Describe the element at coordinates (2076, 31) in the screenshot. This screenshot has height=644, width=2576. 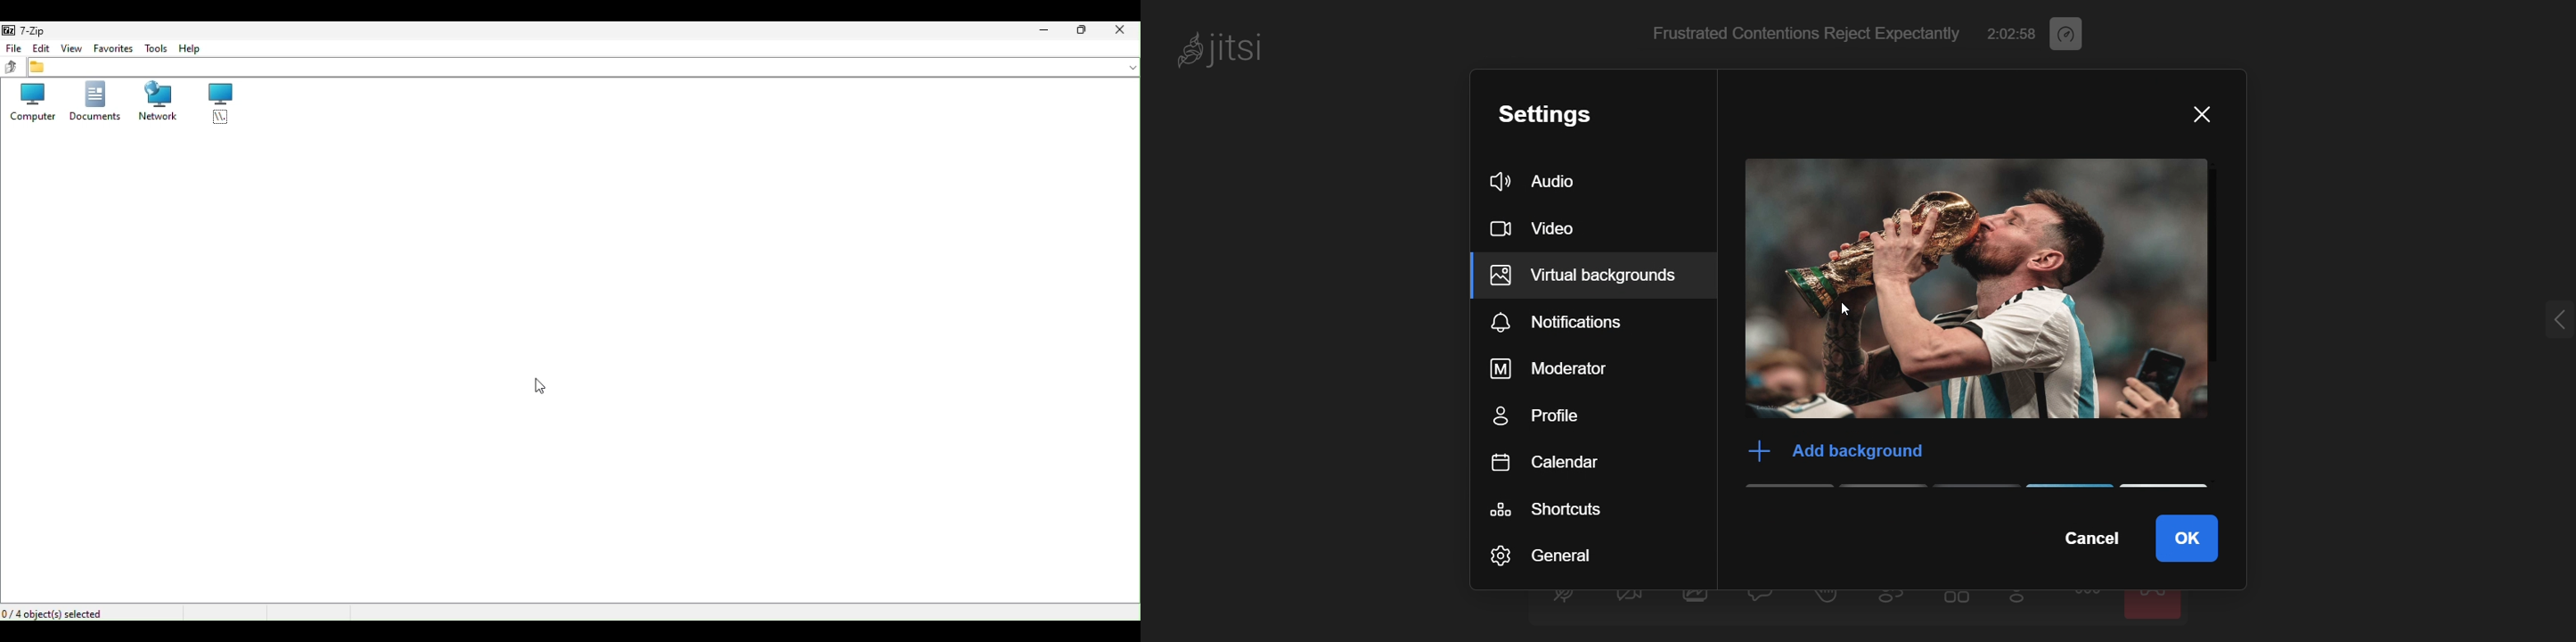
I see `performance setting` at that location.